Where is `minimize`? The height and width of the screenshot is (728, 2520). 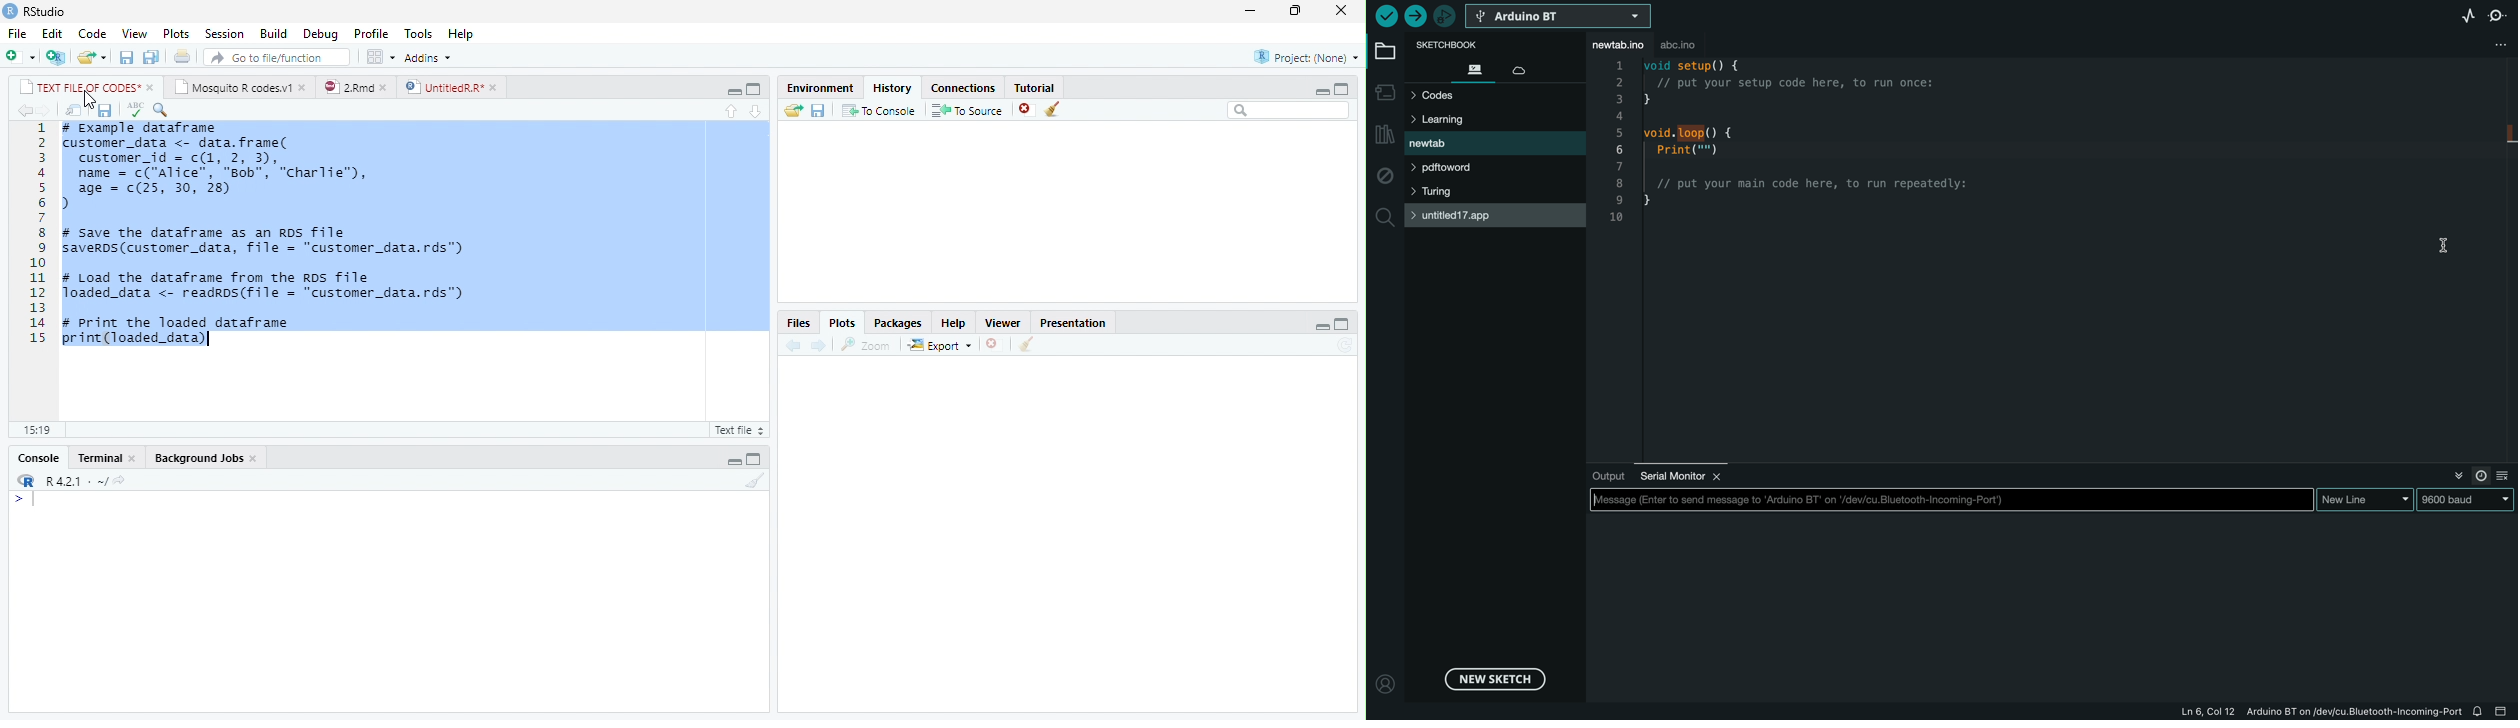 minimize is located at coordinates (1250, 10).